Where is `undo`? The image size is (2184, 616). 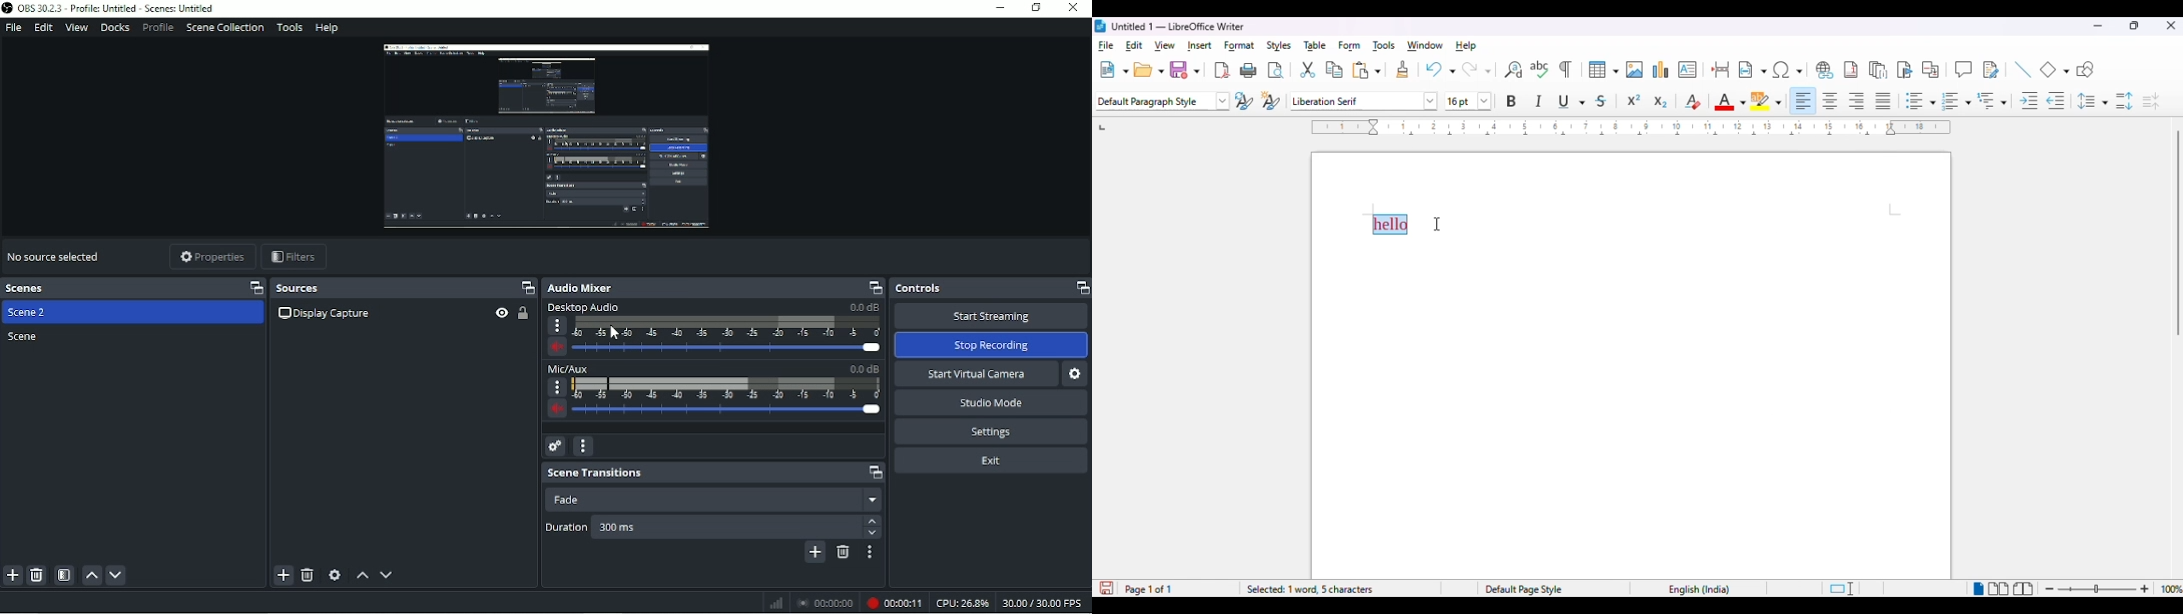
undo is located at coordinates (1440, 69).